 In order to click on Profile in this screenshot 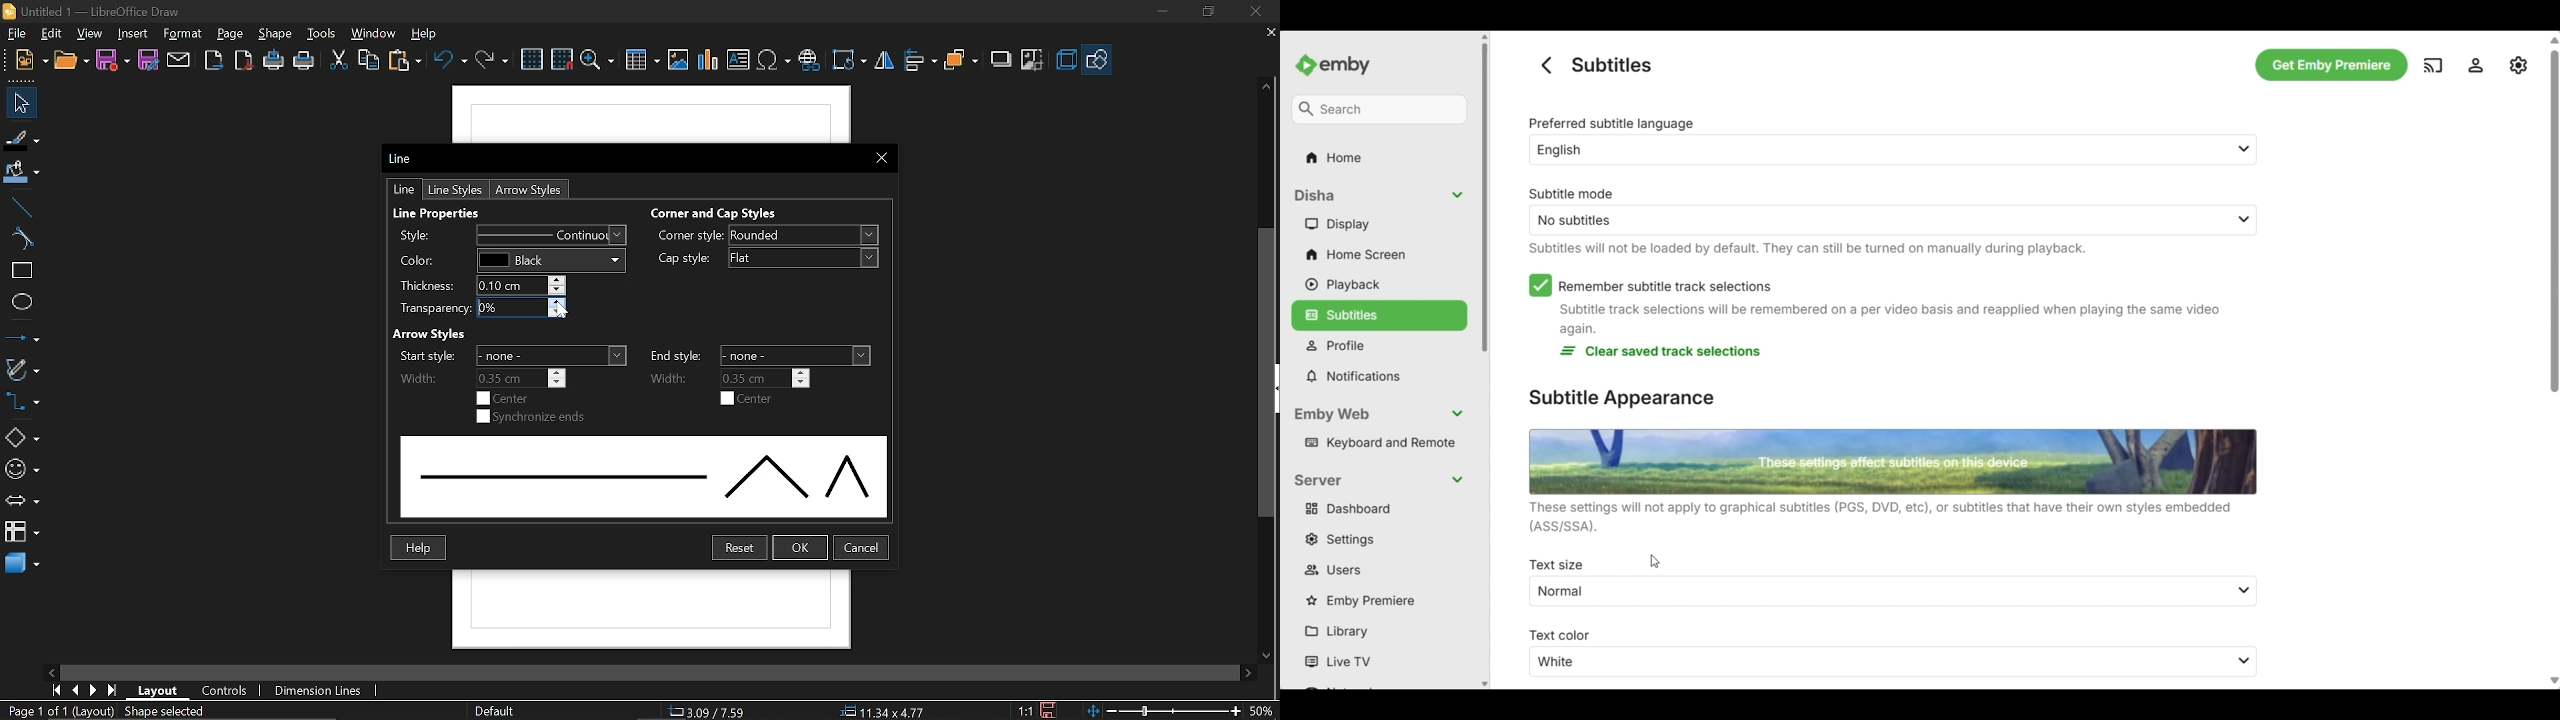, I will do `click(1383, 346)`.